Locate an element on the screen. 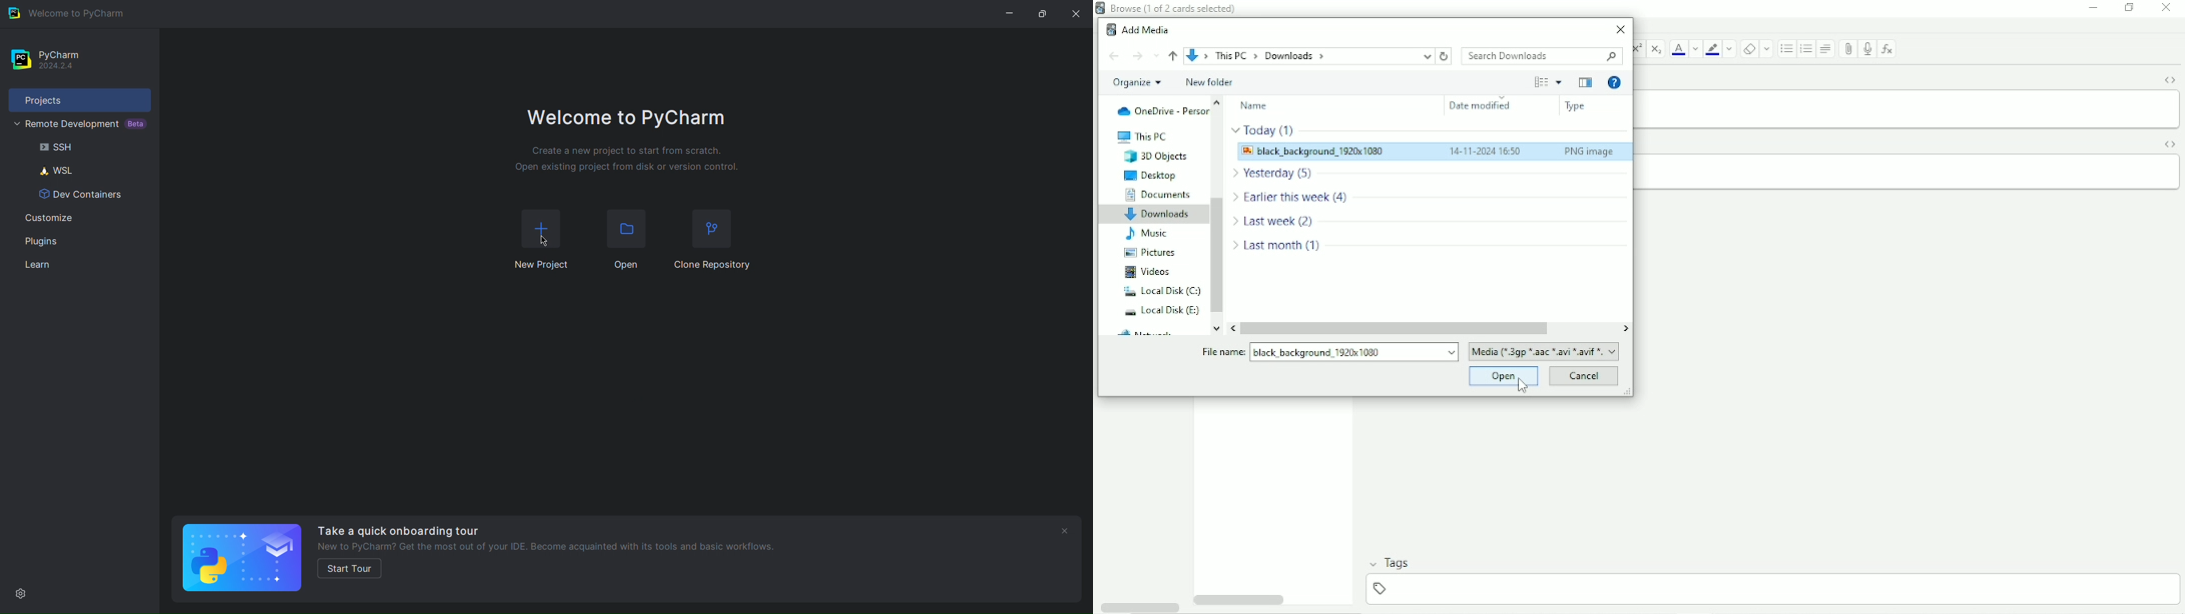 This screenshot has height=616, width=2212. Horizontal scrollbar is located at coordinates (1243, 600).